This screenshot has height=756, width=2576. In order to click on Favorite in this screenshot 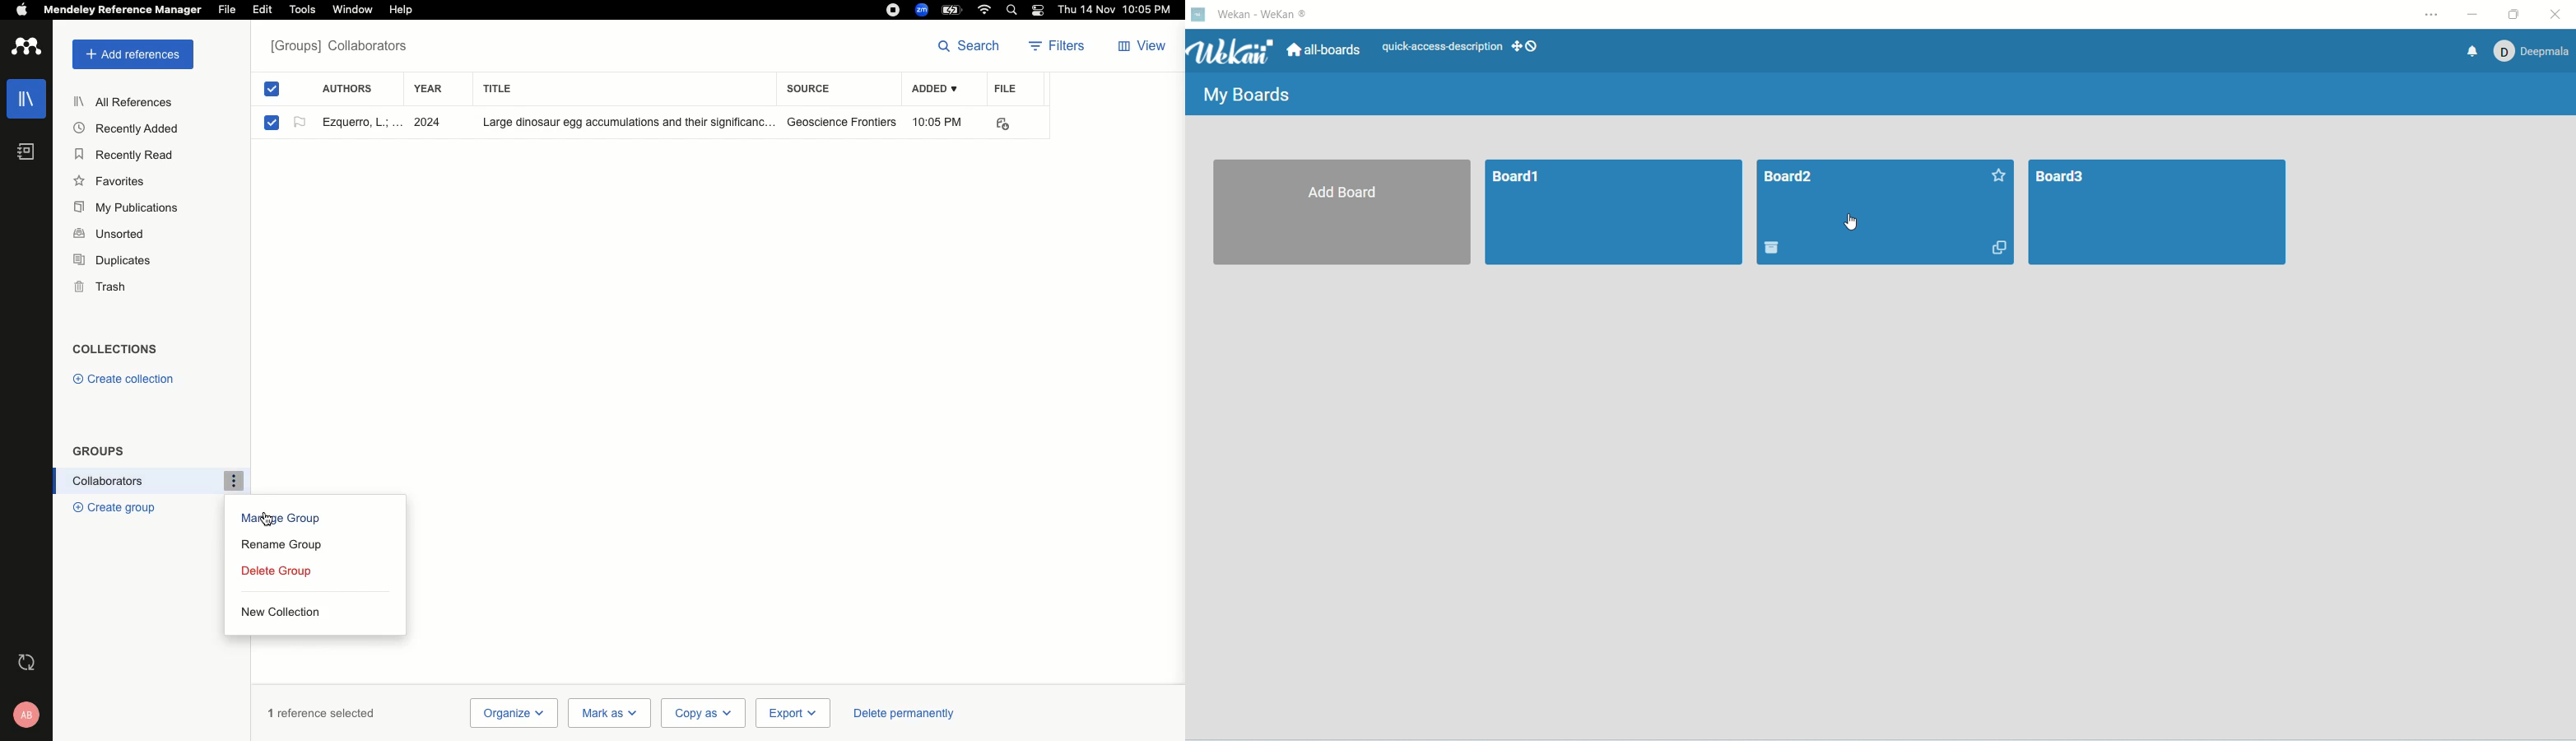, I will do `click(359, 121)`.